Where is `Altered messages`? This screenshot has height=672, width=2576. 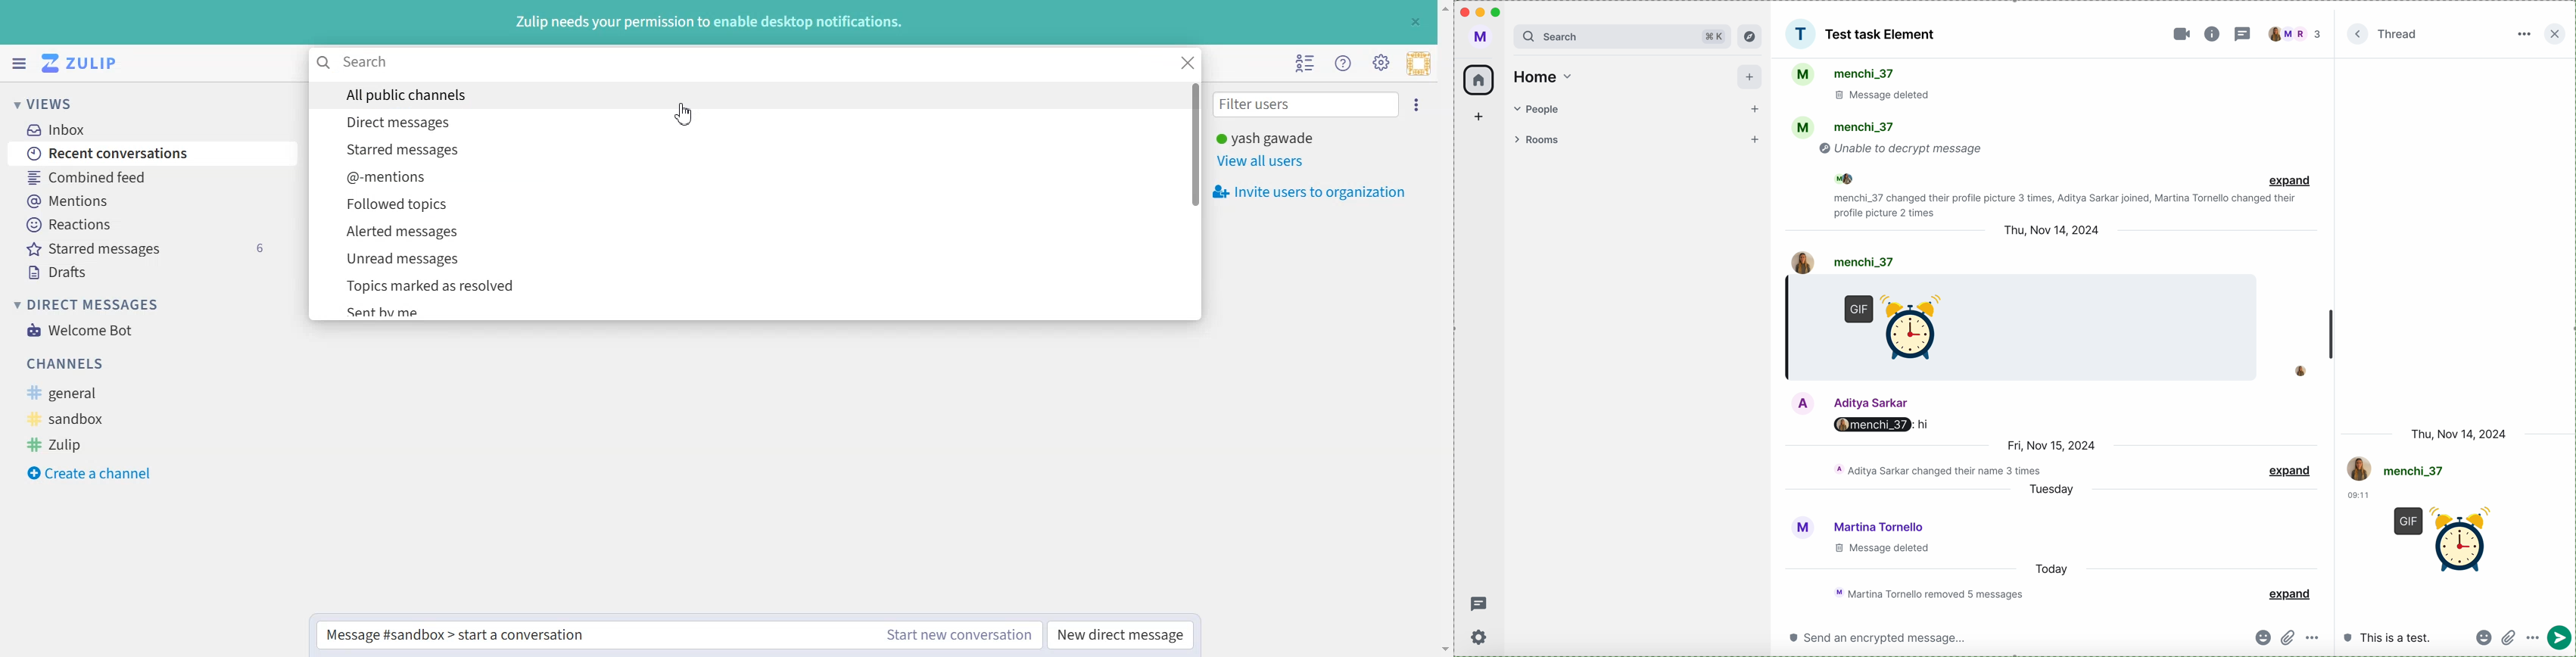 Altered messages is located at coordinates (743, 231).